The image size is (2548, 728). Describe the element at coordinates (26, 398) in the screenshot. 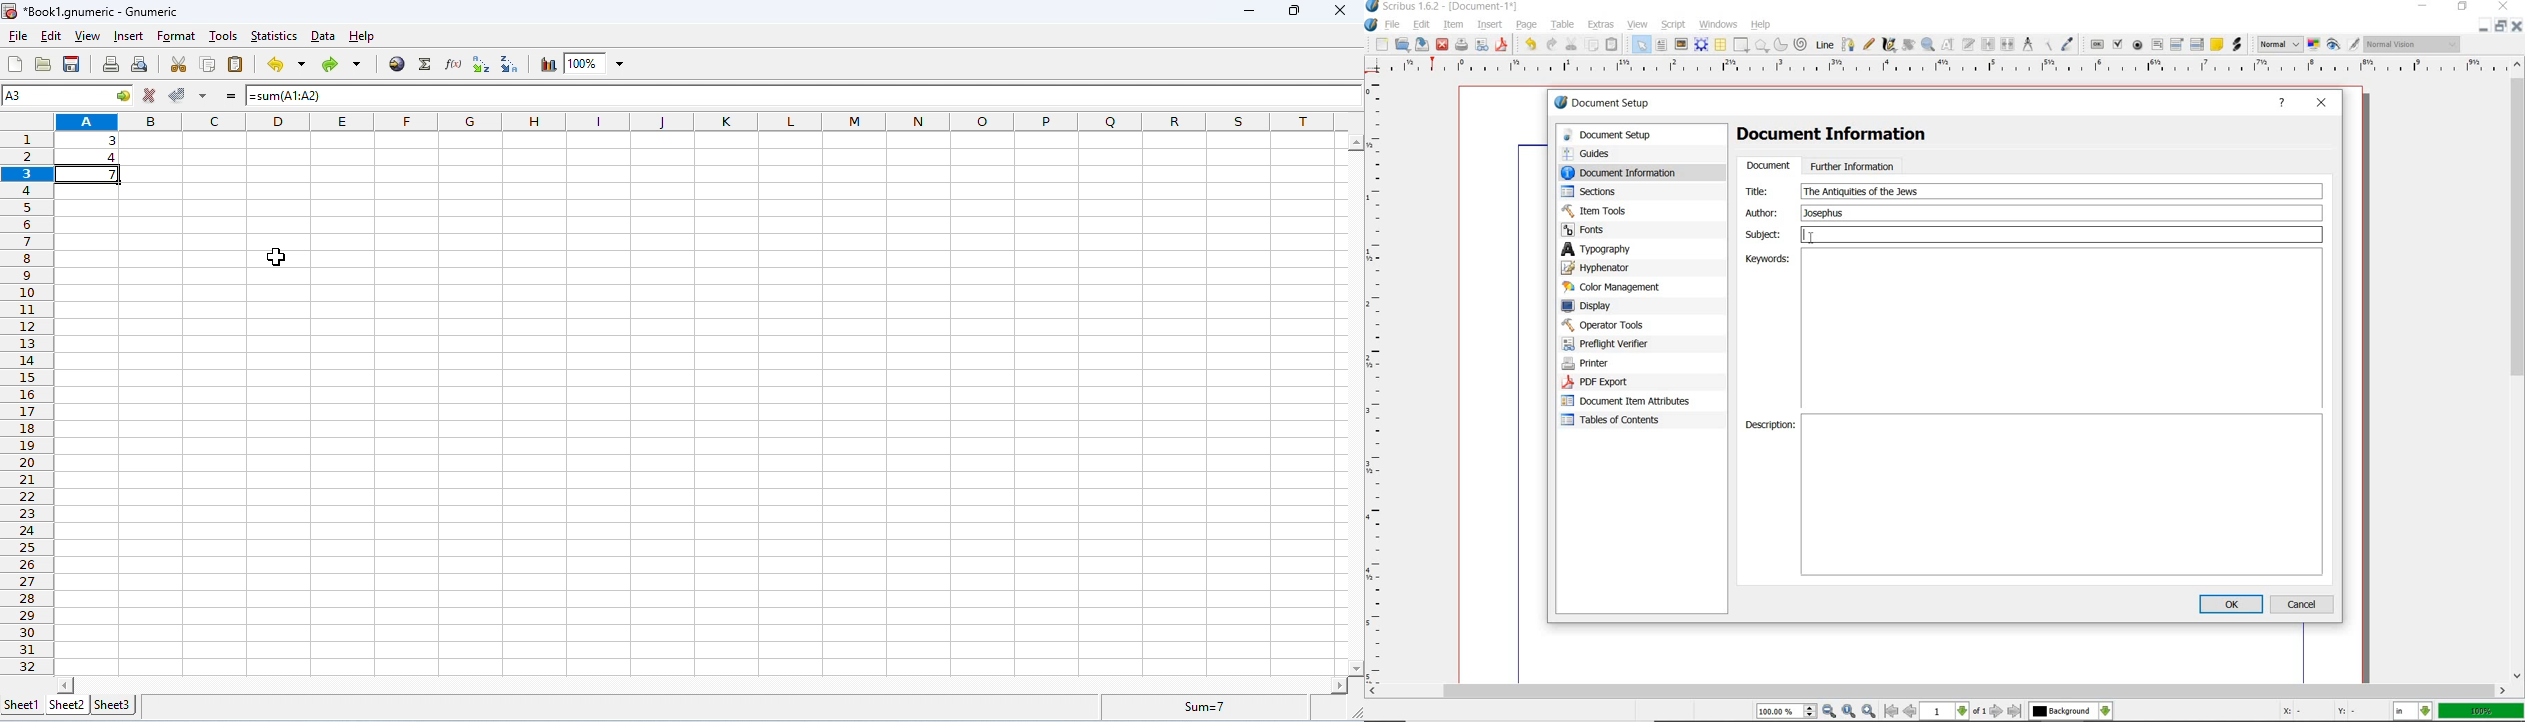

I see `row numbers` at that location.